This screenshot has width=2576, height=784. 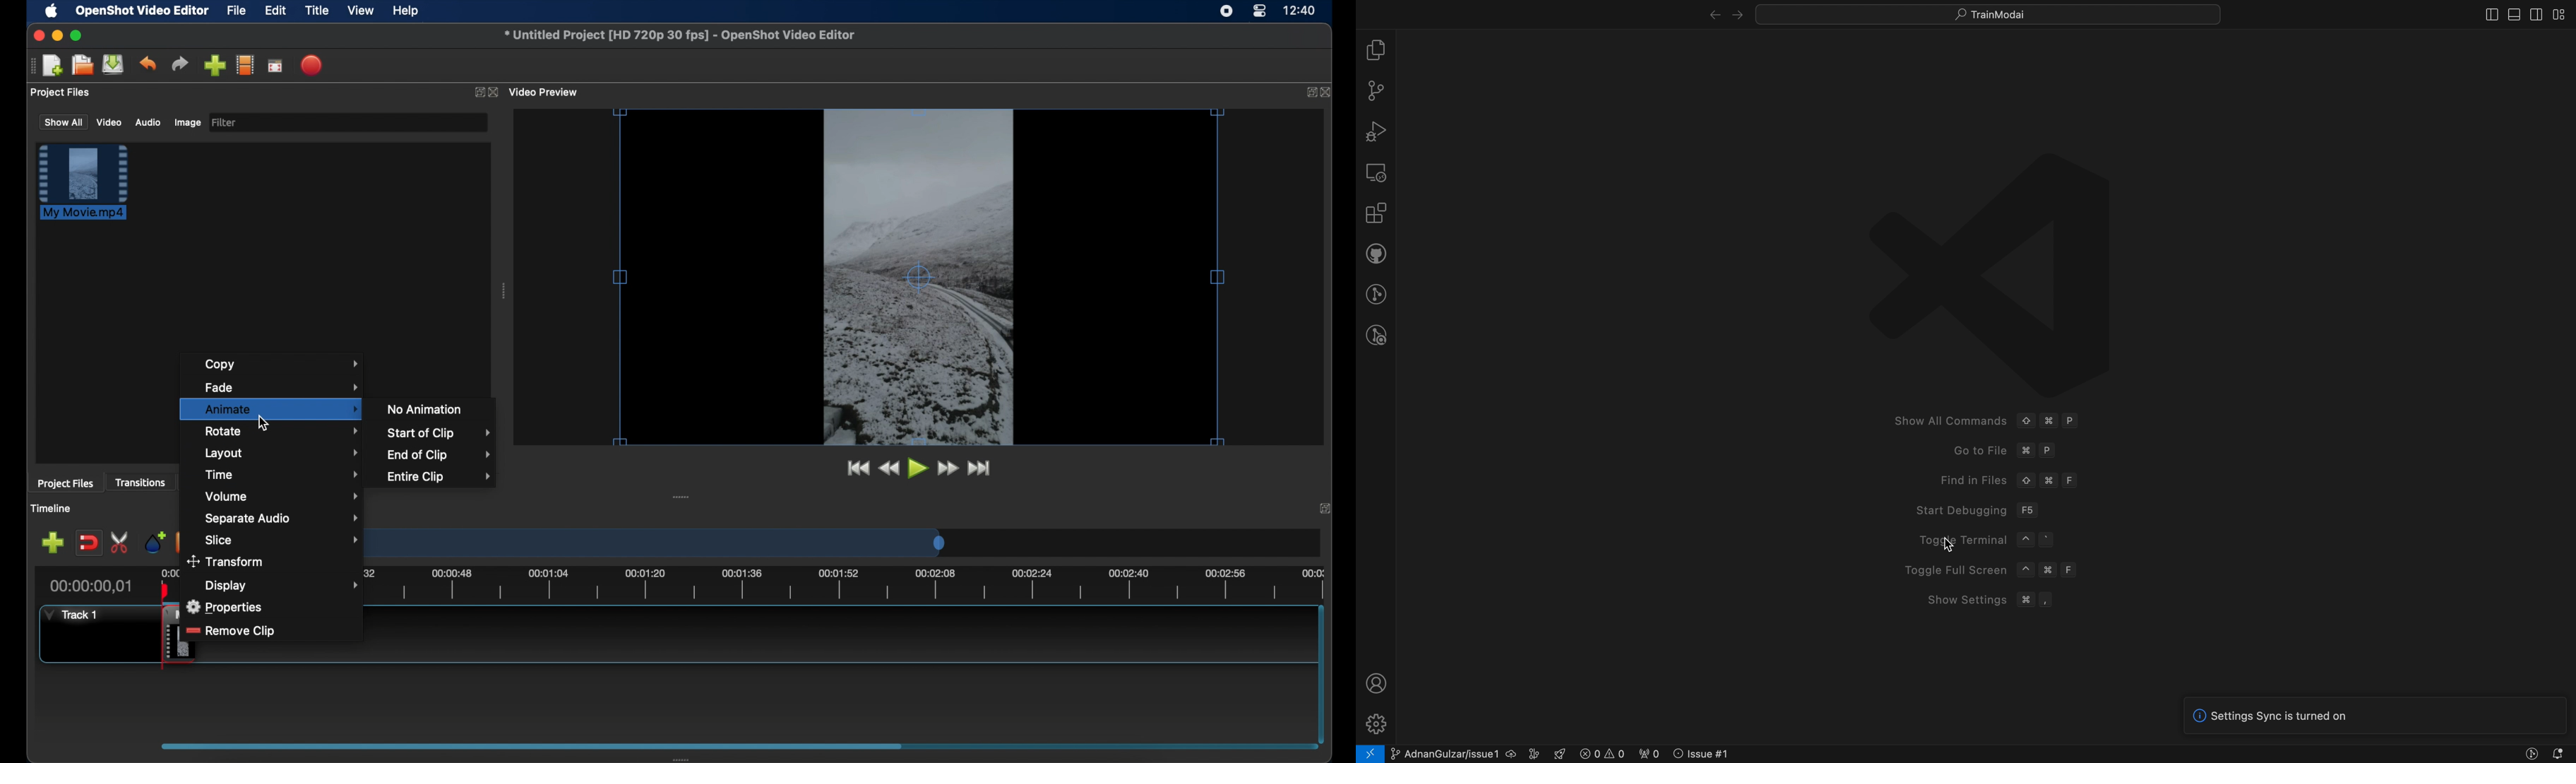 I want to click on project files, so click(x=61, y=93).